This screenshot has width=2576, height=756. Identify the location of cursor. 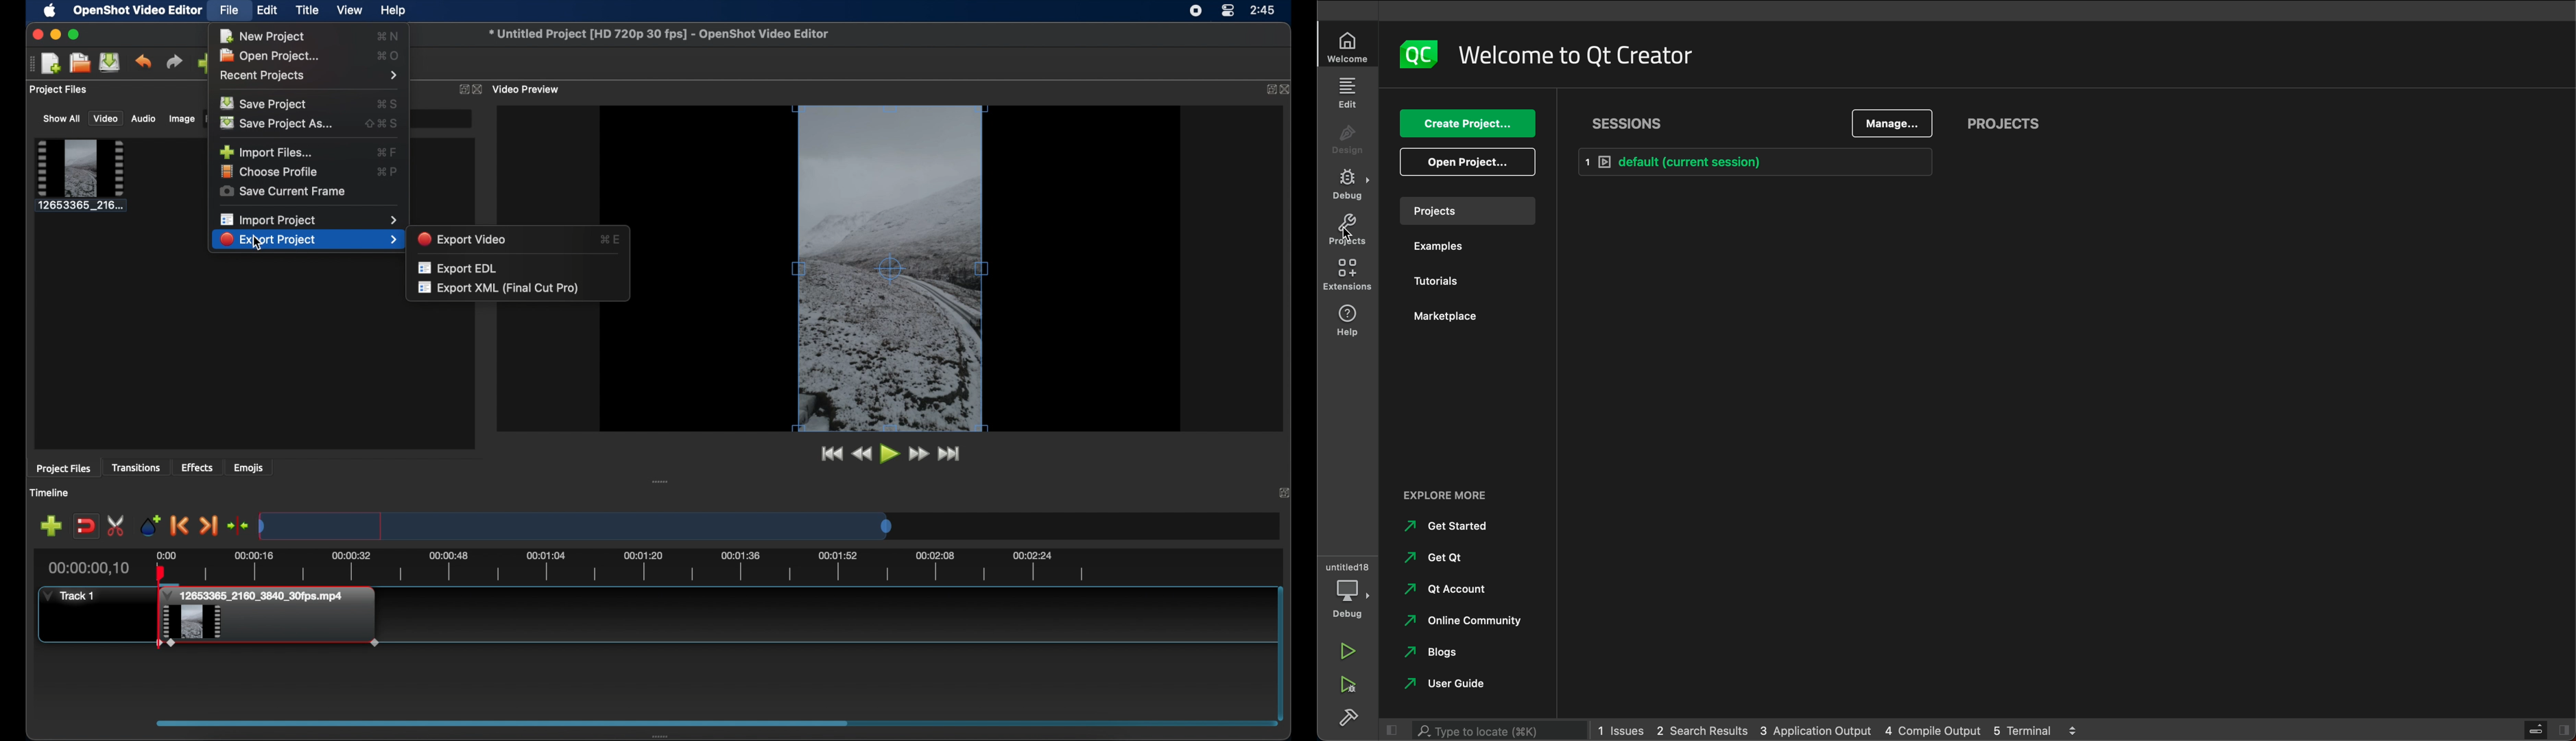
(259, 243).